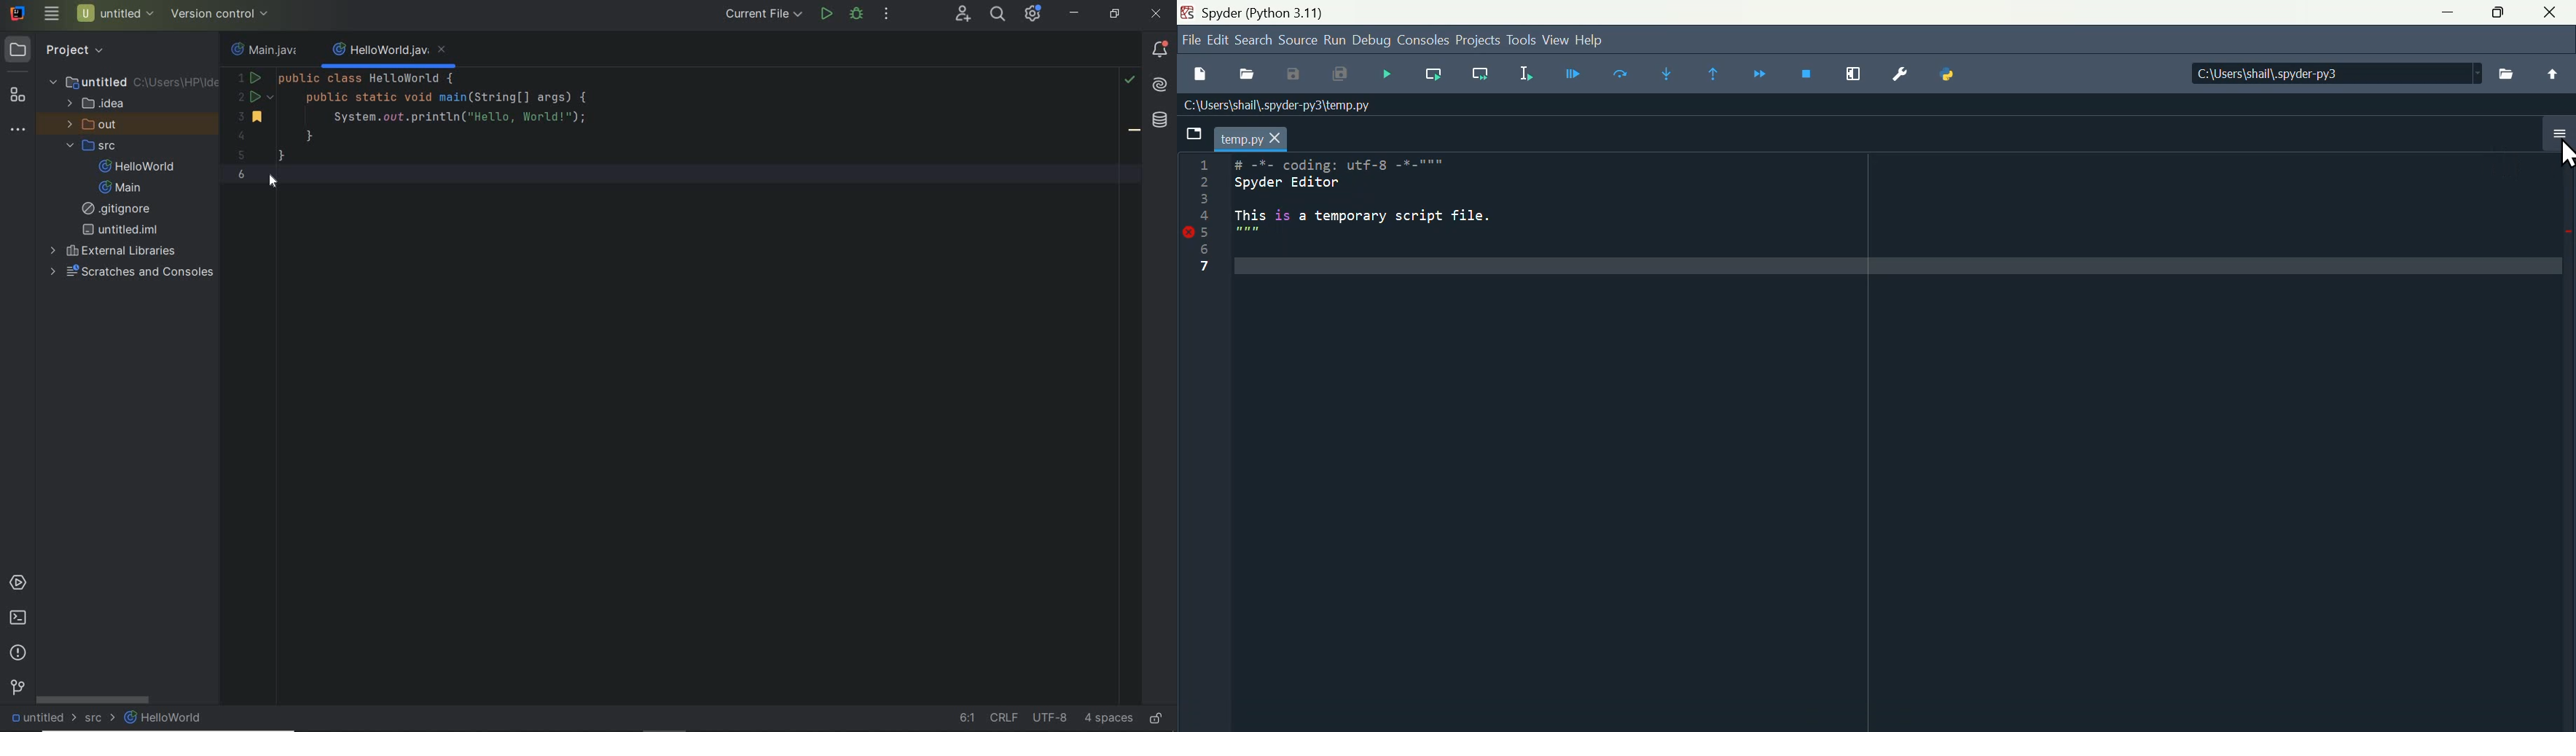 The image size is (2576, 756). I want to click on line numbers, so click(1202, 217).